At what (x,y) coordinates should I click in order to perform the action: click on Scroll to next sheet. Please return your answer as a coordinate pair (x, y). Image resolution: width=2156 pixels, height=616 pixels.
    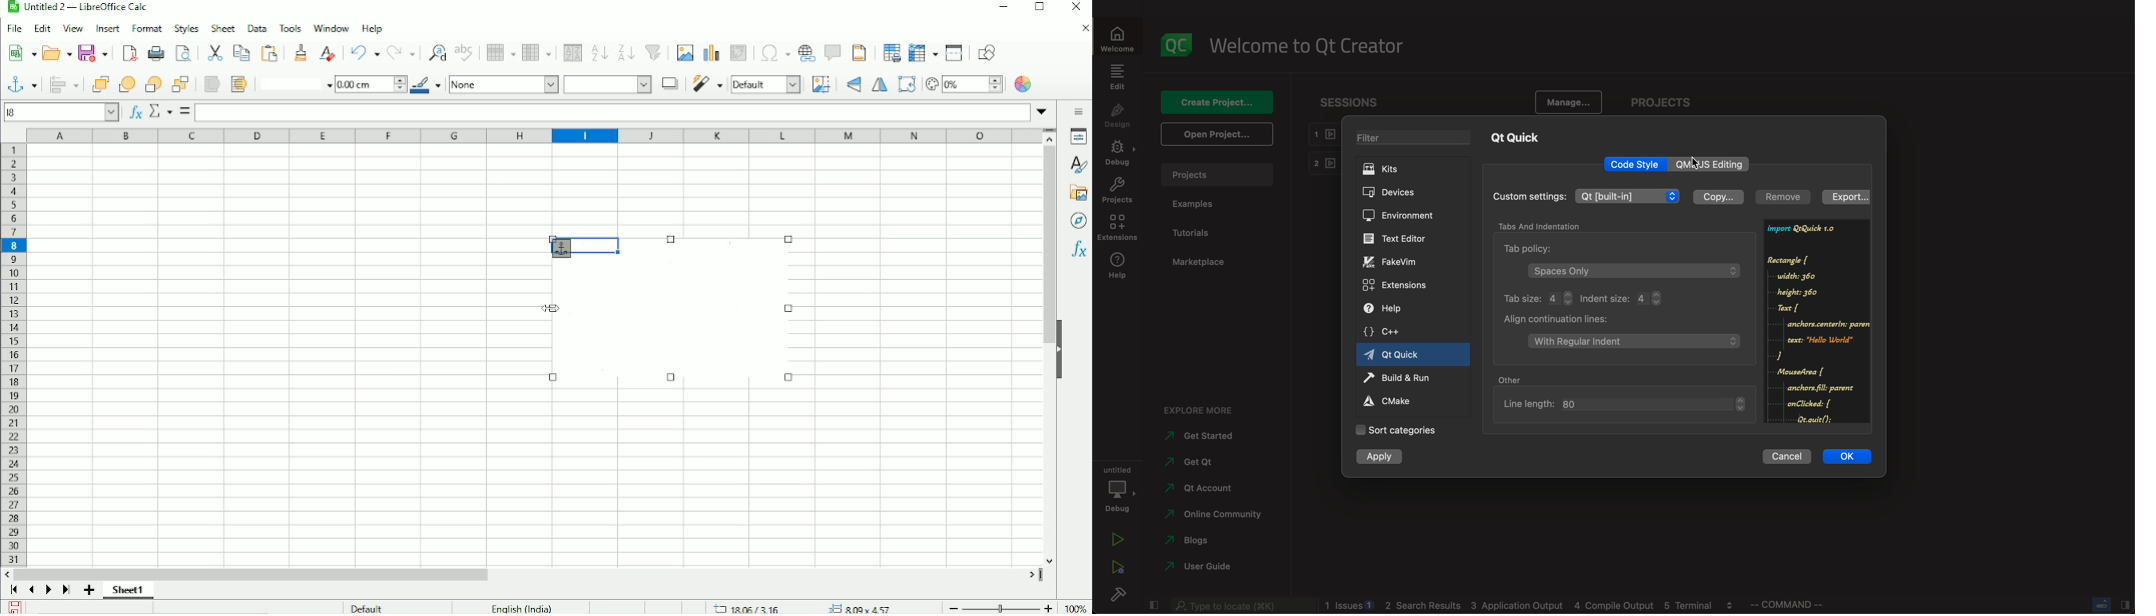
    Looking at the image, I should click on (48, 591).